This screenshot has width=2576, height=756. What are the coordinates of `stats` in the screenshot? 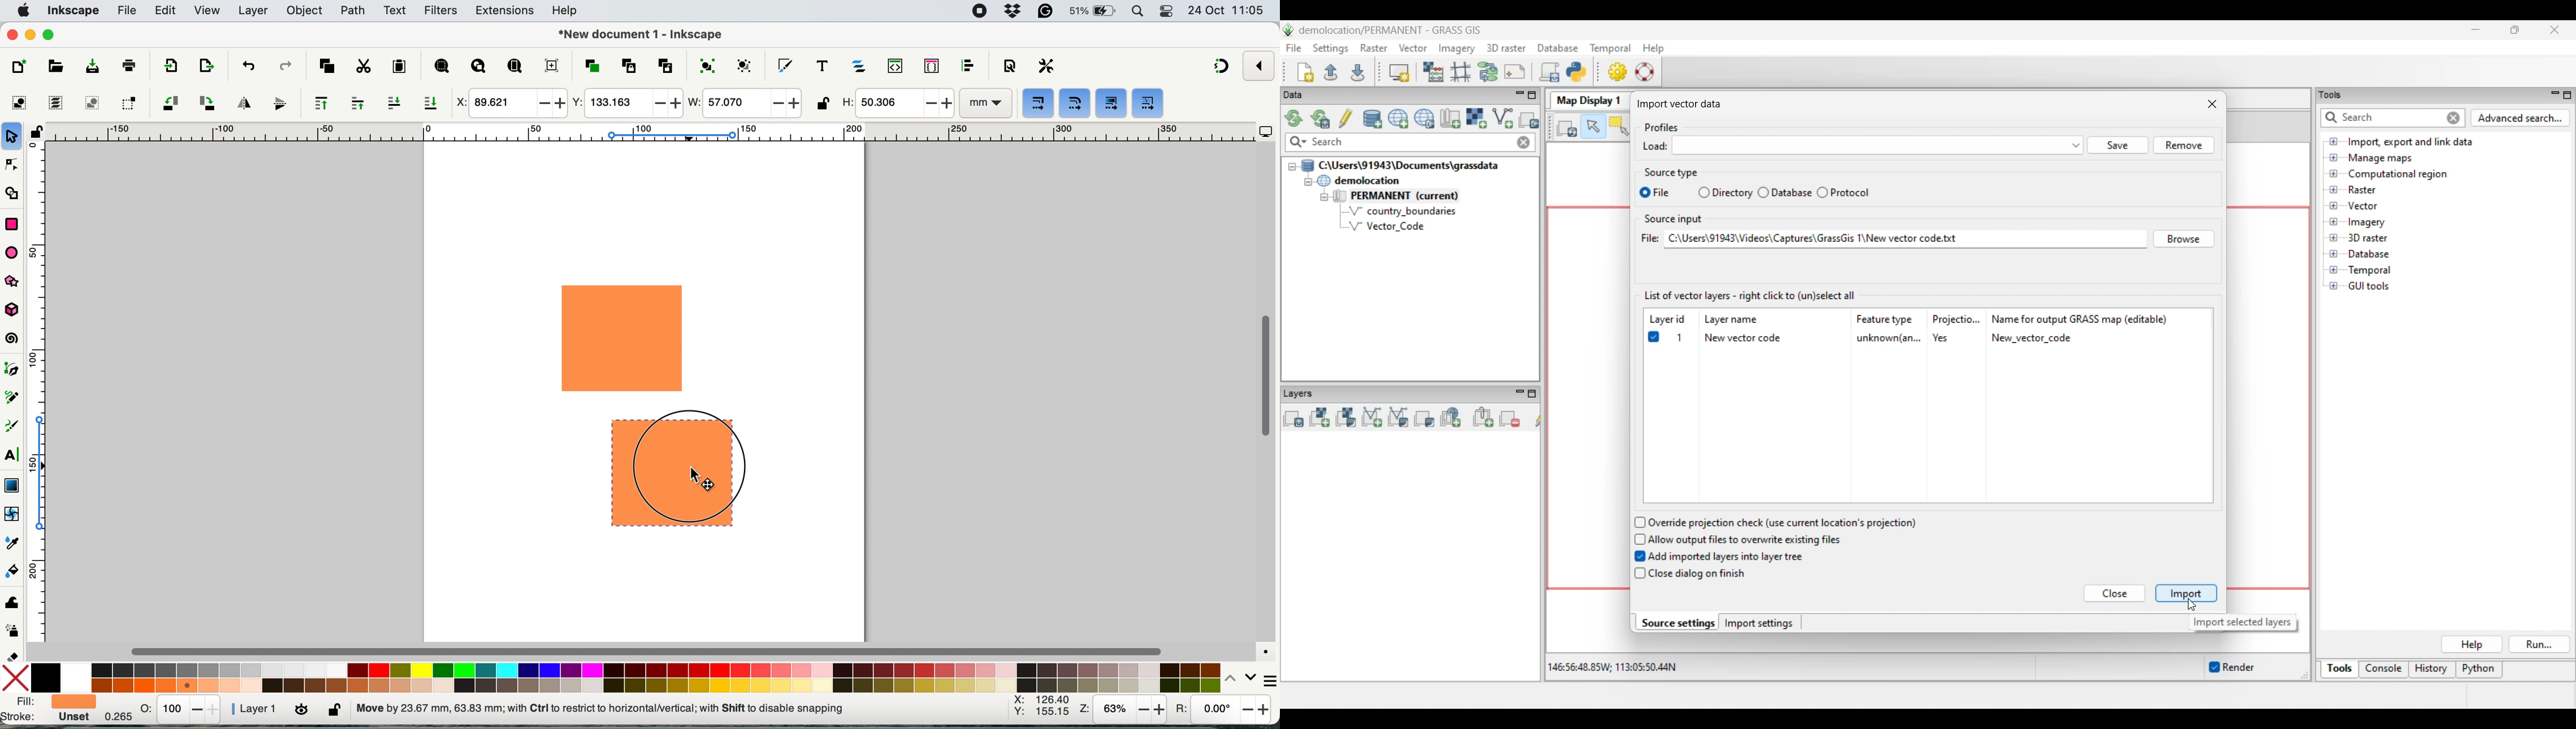 It's located at (181, 709).